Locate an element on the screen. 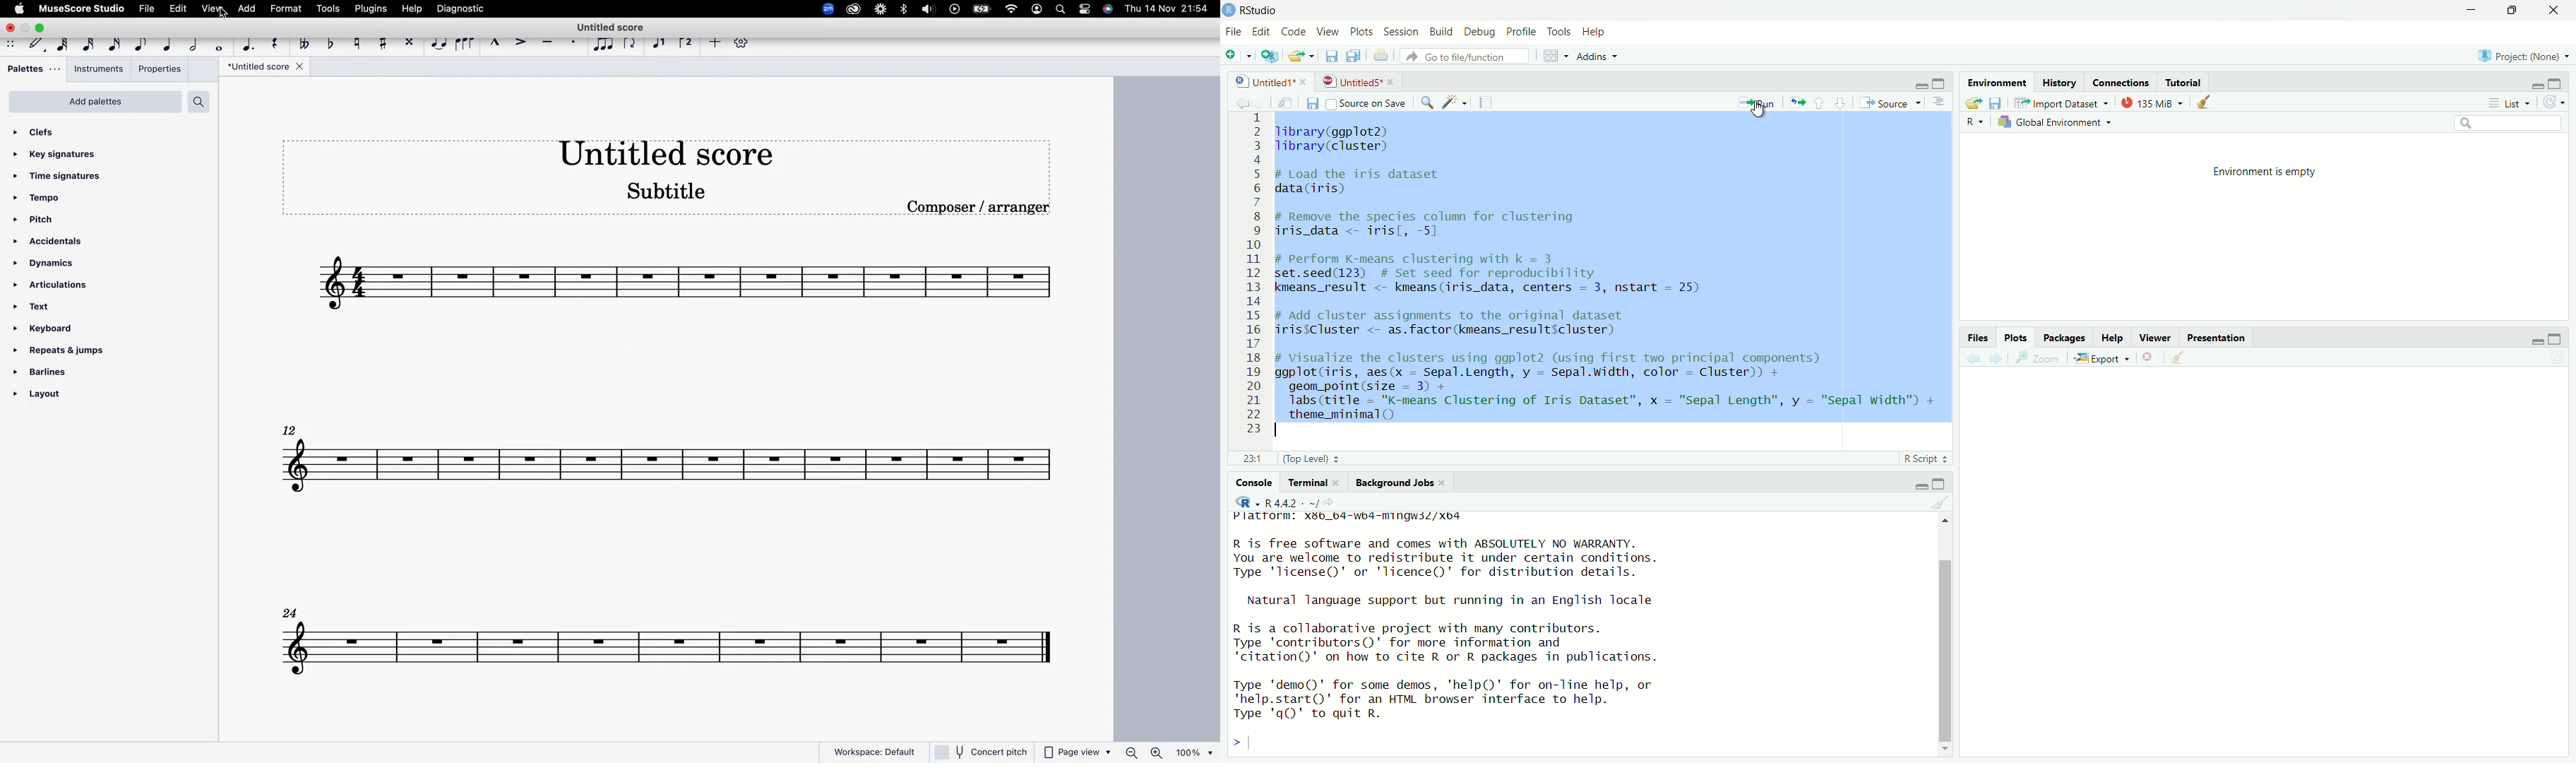 This screenshot has height=784, width=2576. toggle double sharp is located at coordinates (406, 41).